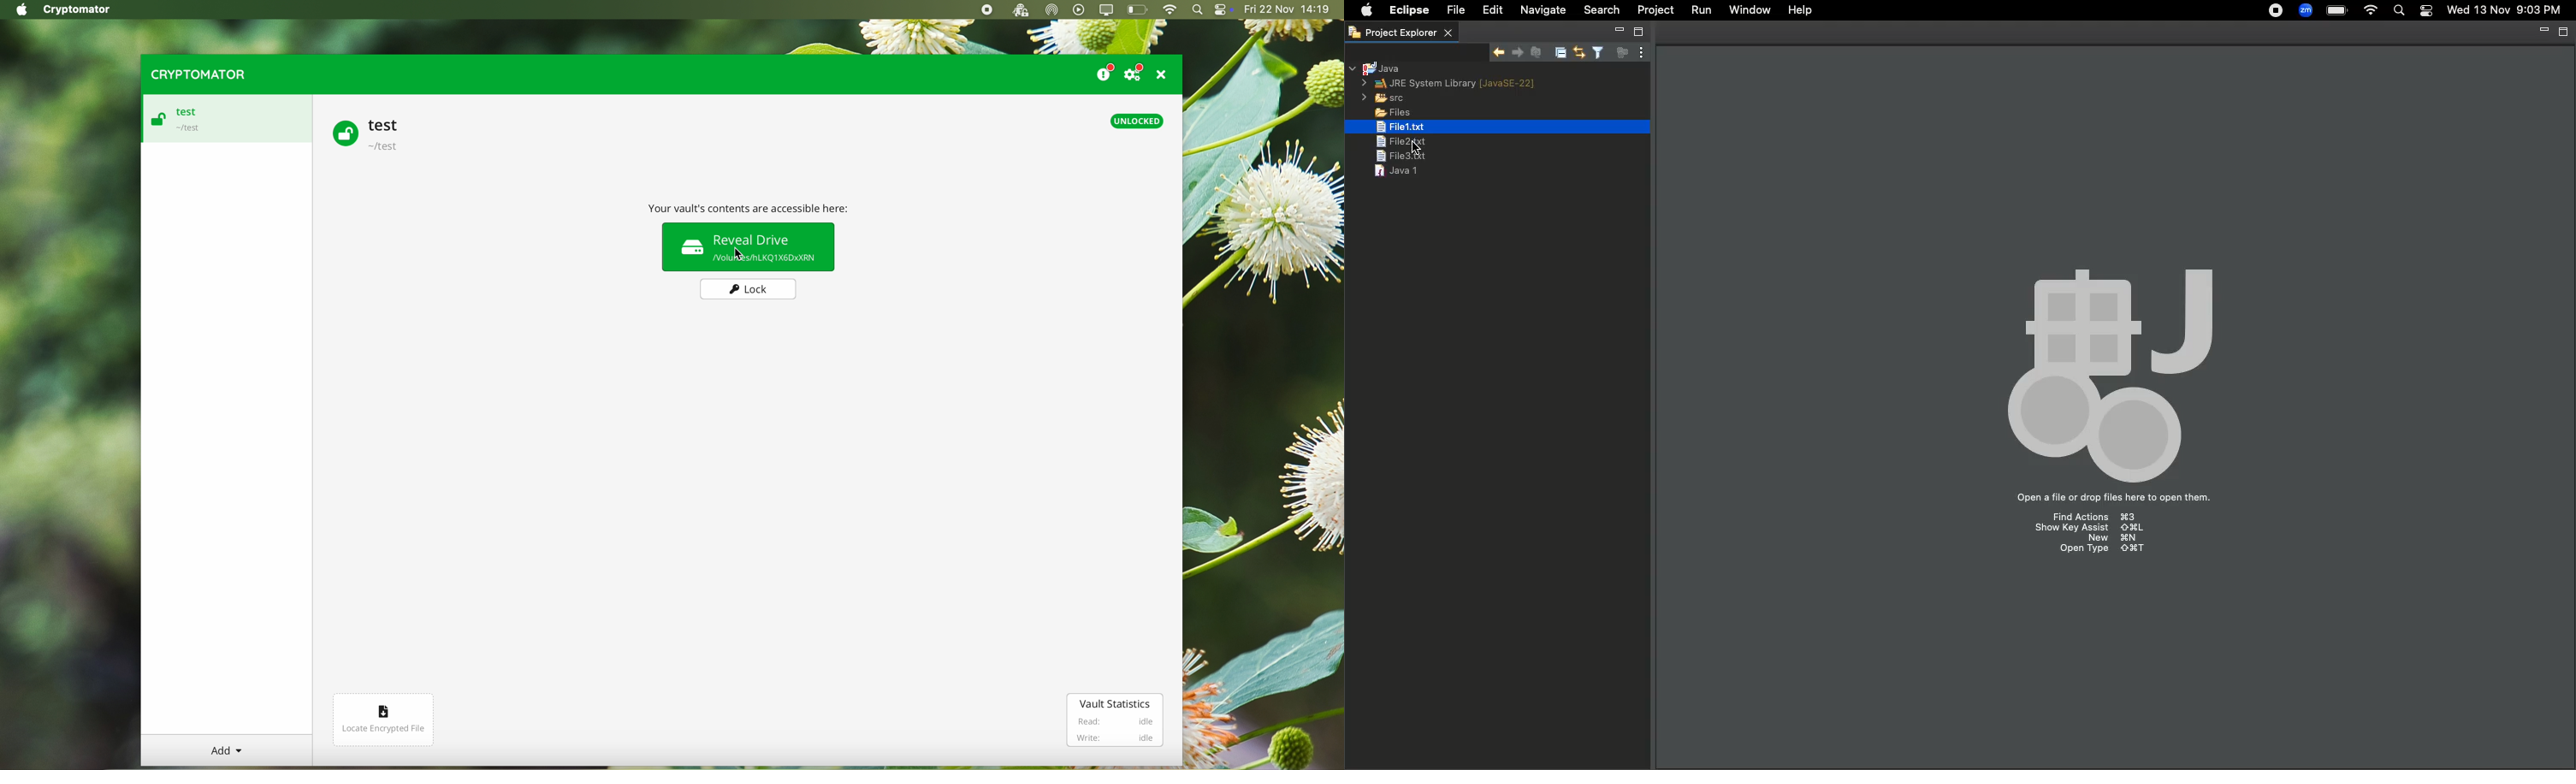 This screenshot has height=784, width=2576. What do you see at coordinates (2089, 529) in the screenshot?
I see `Show key assist` at bounding box center [2089, 529].